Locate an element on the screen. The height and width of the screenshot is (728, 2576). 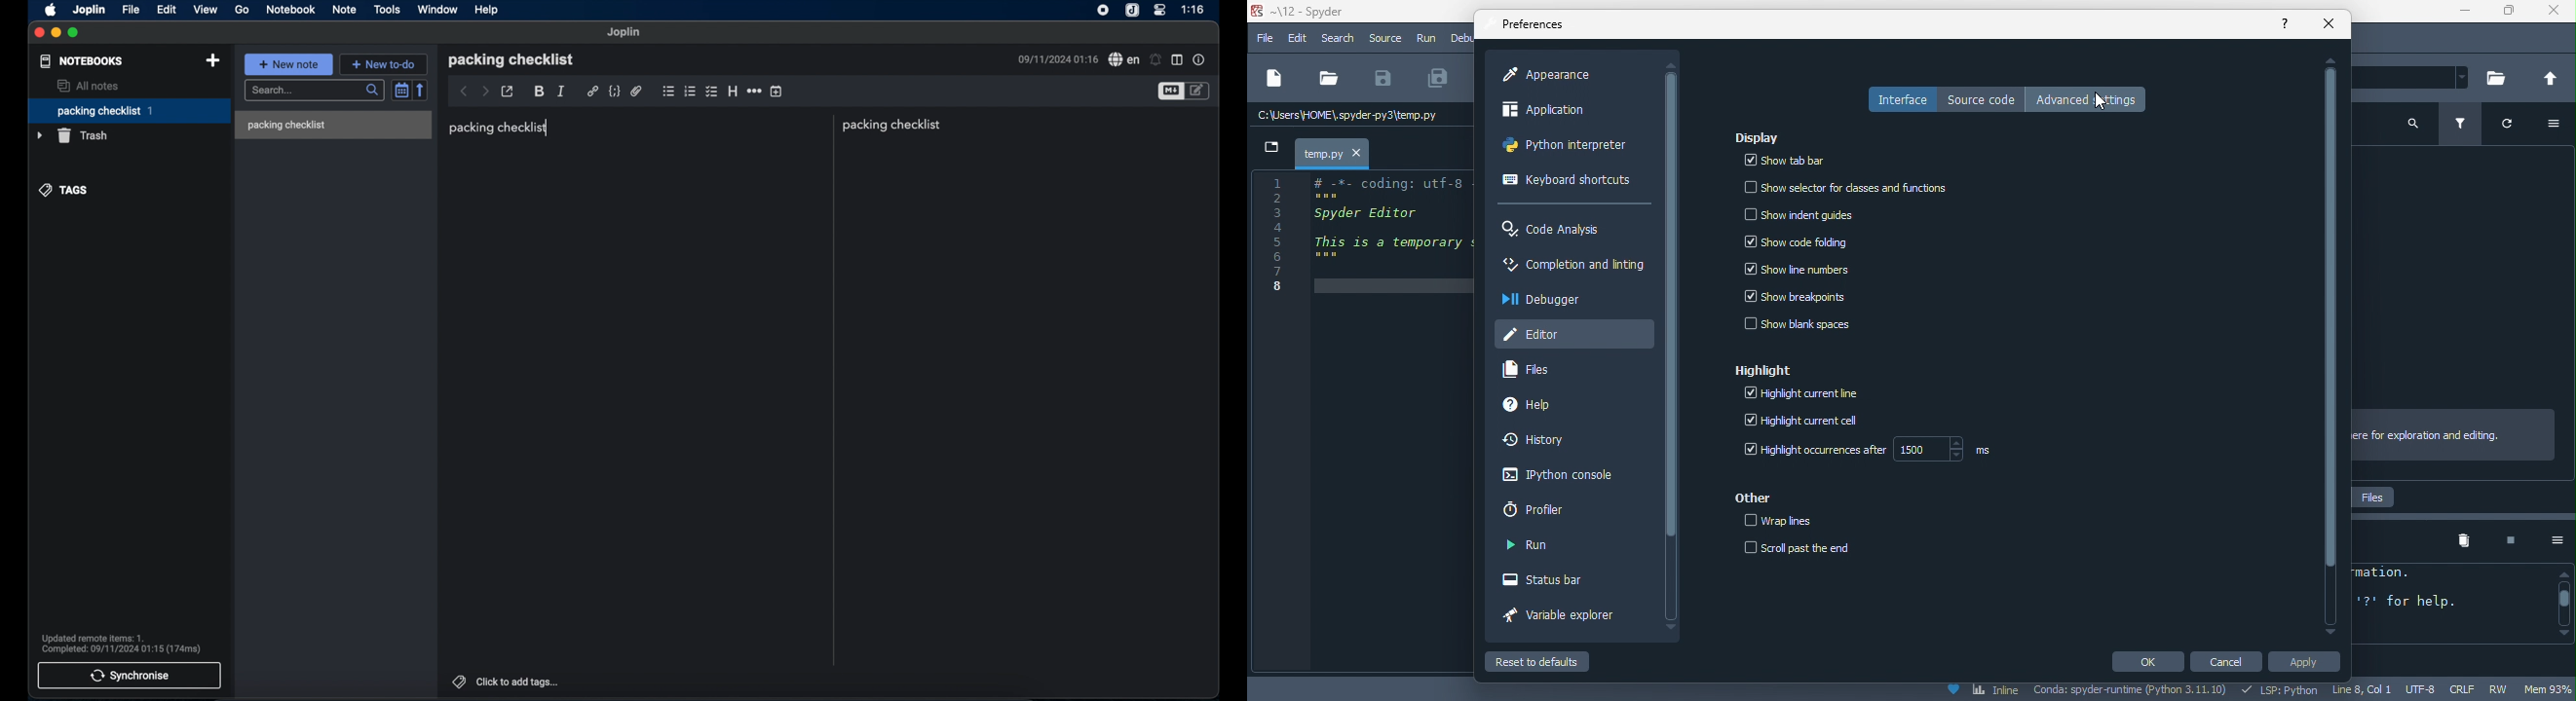
inline is located at coordinates (1982, 691).